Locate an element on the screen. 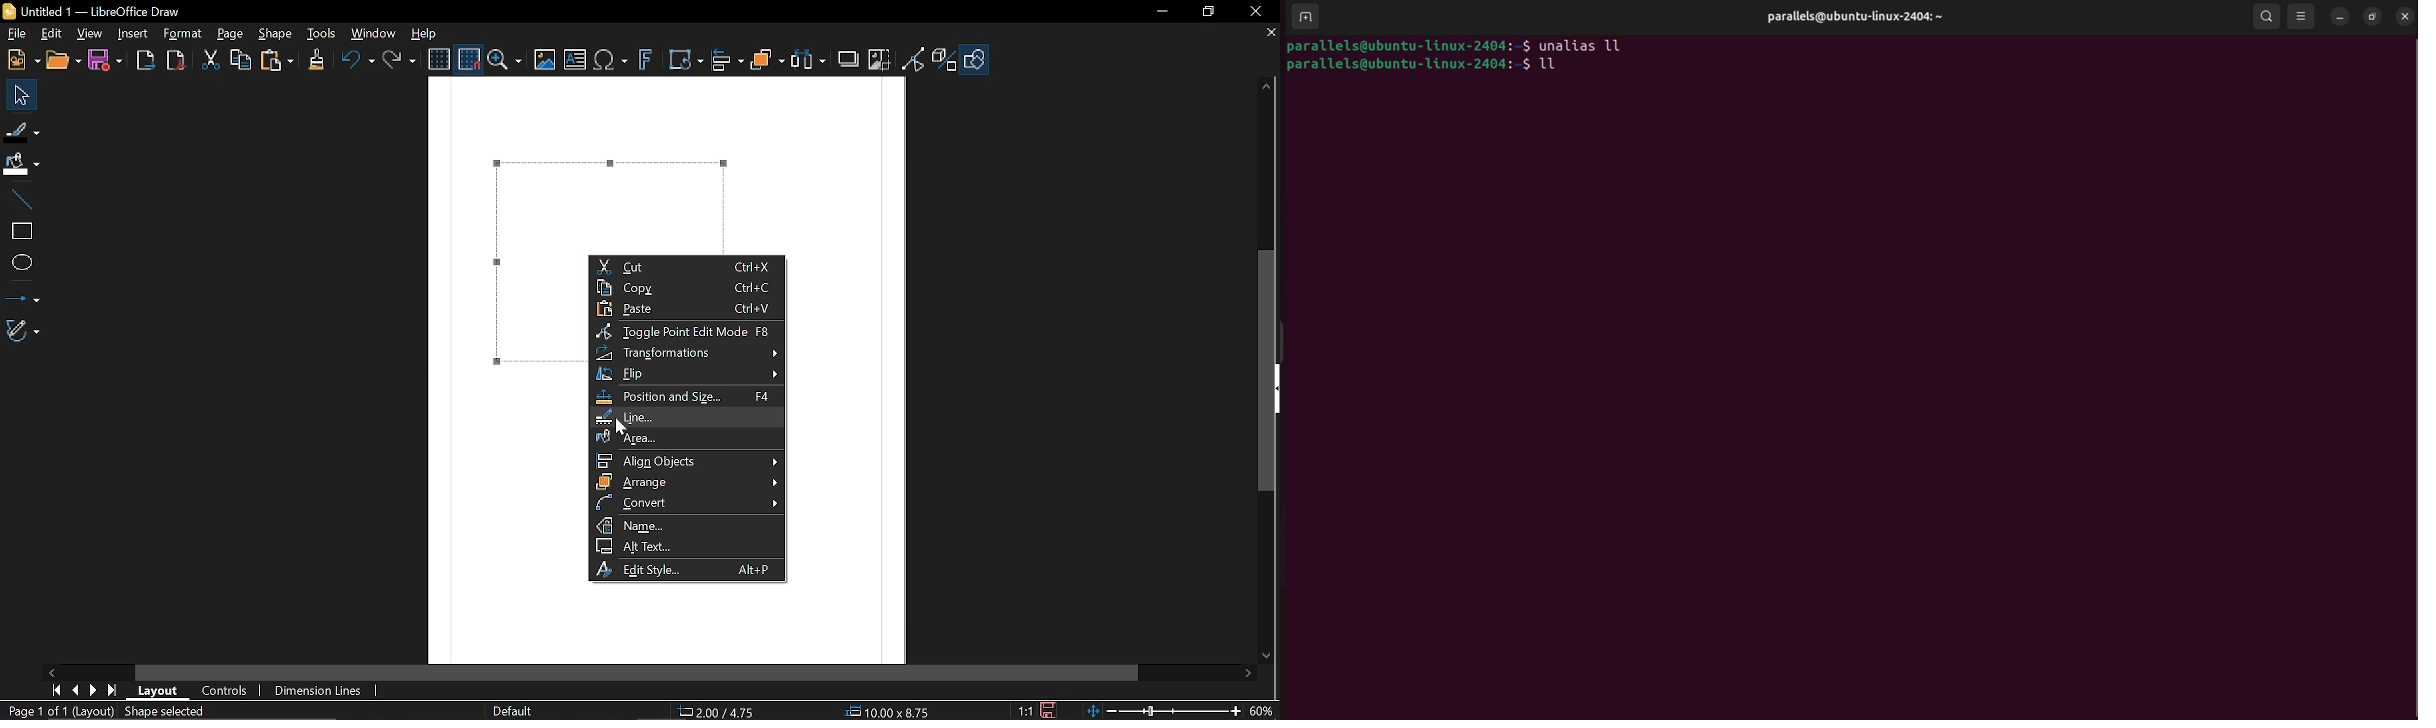  File is located at coordinates (16, 33).